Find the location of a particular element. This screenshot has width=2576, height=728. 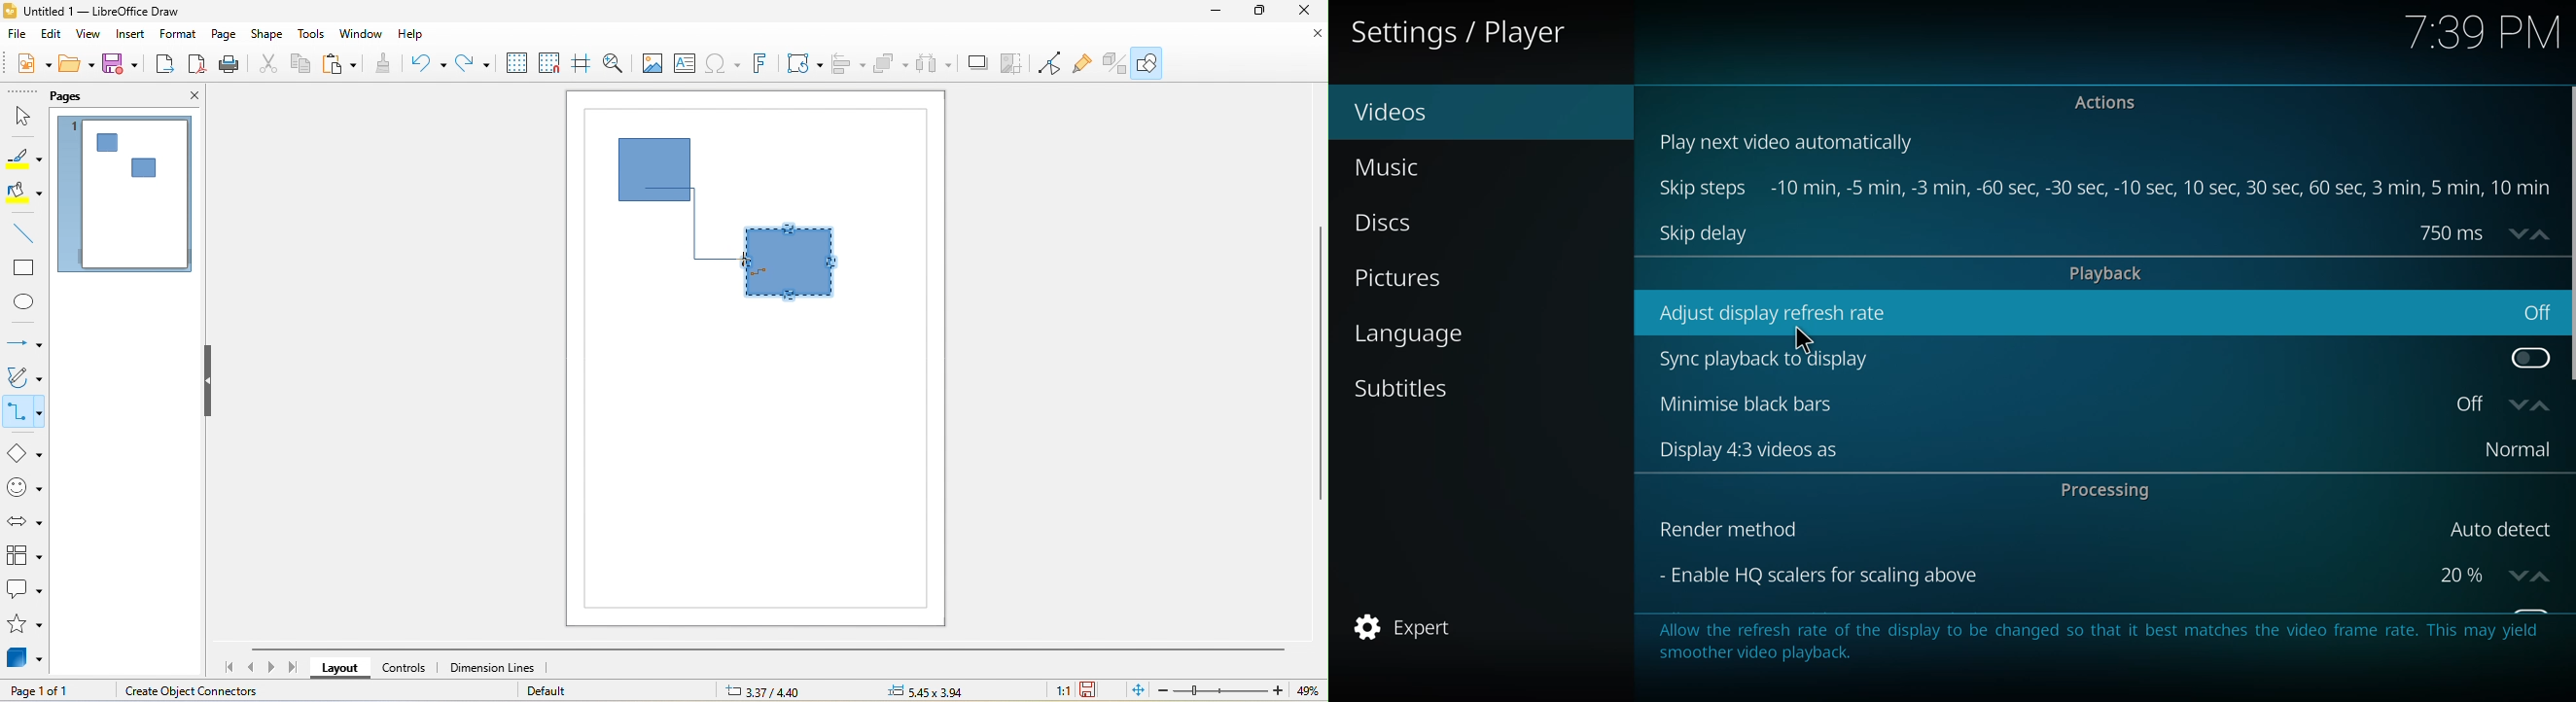

time is located at coordinates (2484, 31).